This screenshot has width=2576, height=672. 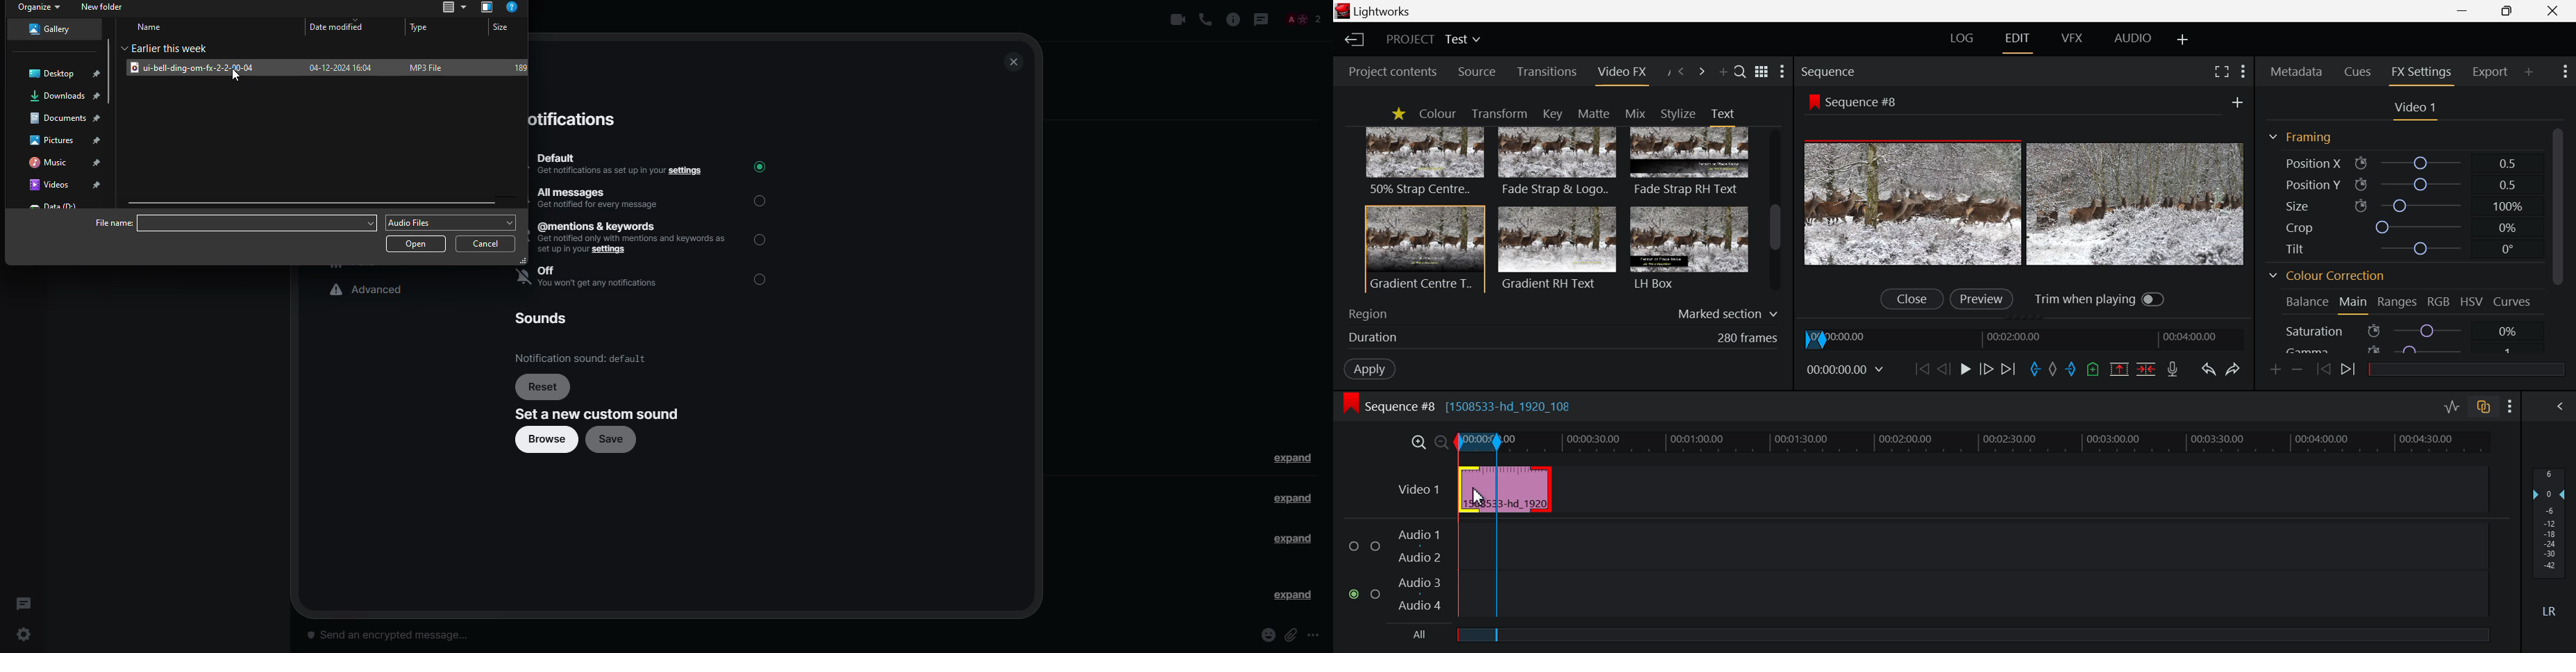 What do you see at coordinates (1424, 248) in the screenshot?
I see `Gradient Centre` at bounding box center [1424, 248].